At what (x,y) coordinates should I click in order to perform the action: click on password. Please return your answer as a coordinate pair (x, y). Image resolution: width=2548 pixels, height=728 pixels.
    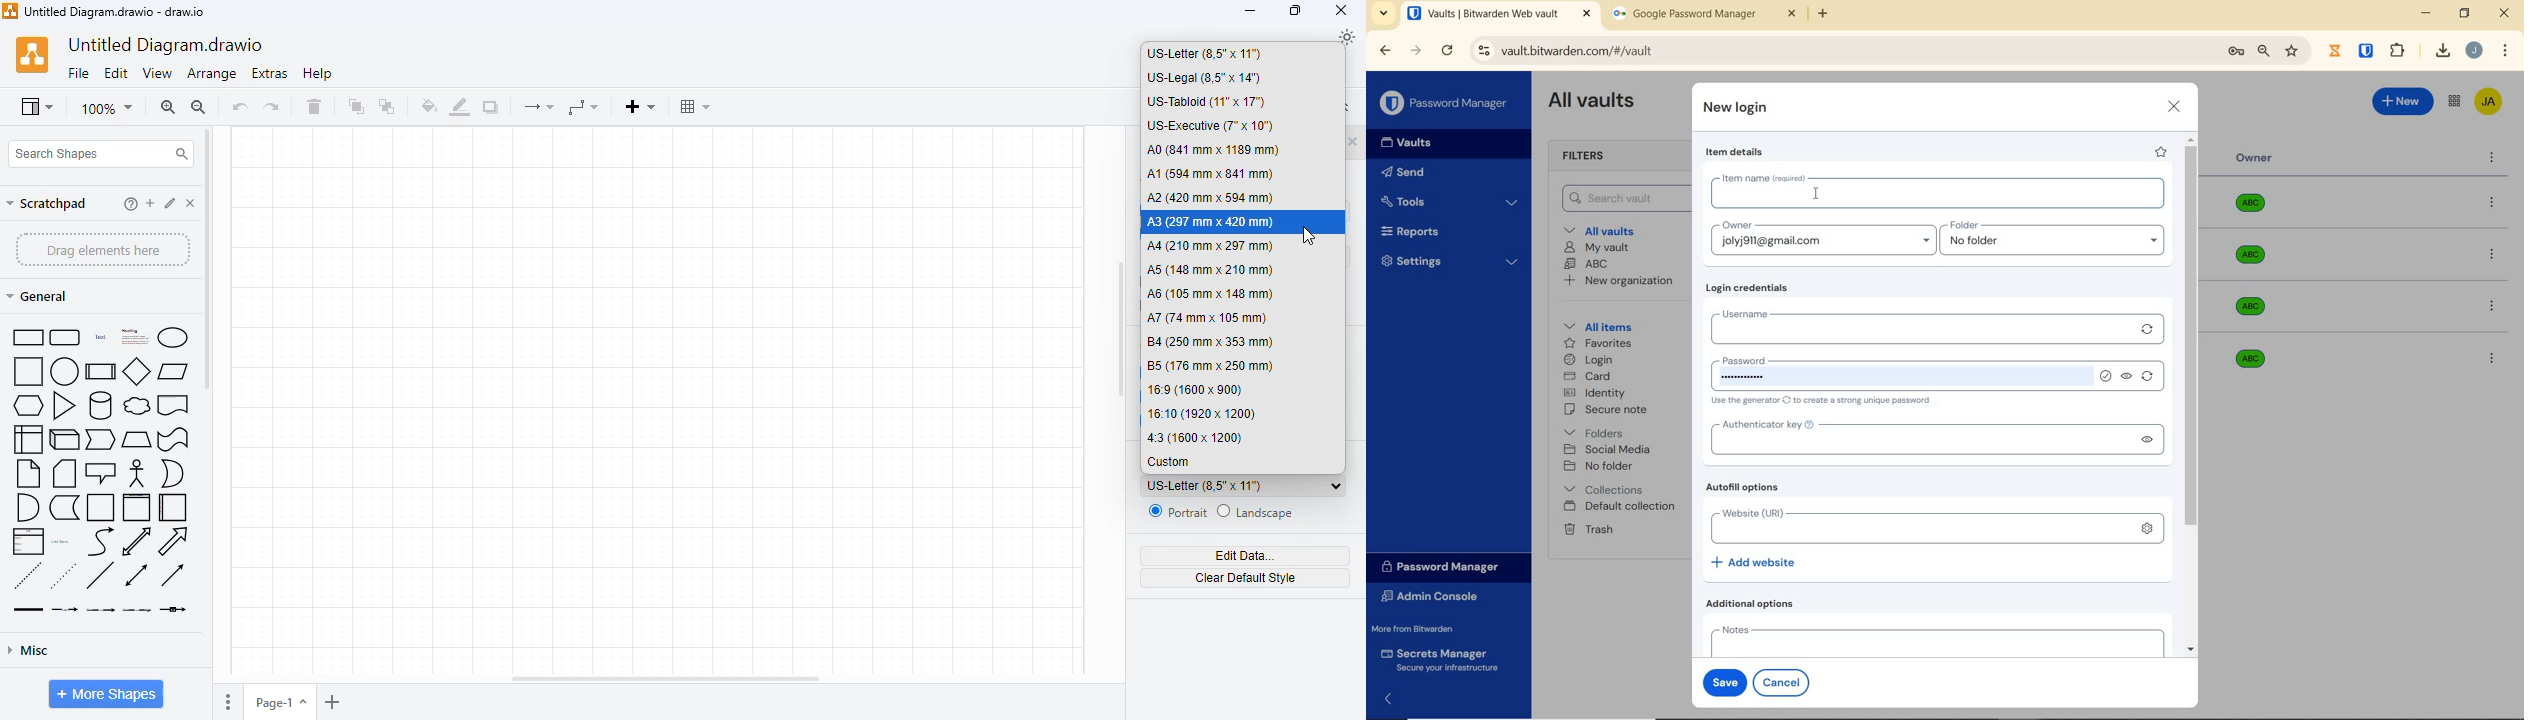
    Looking at the image, I should click on (1896, 368).